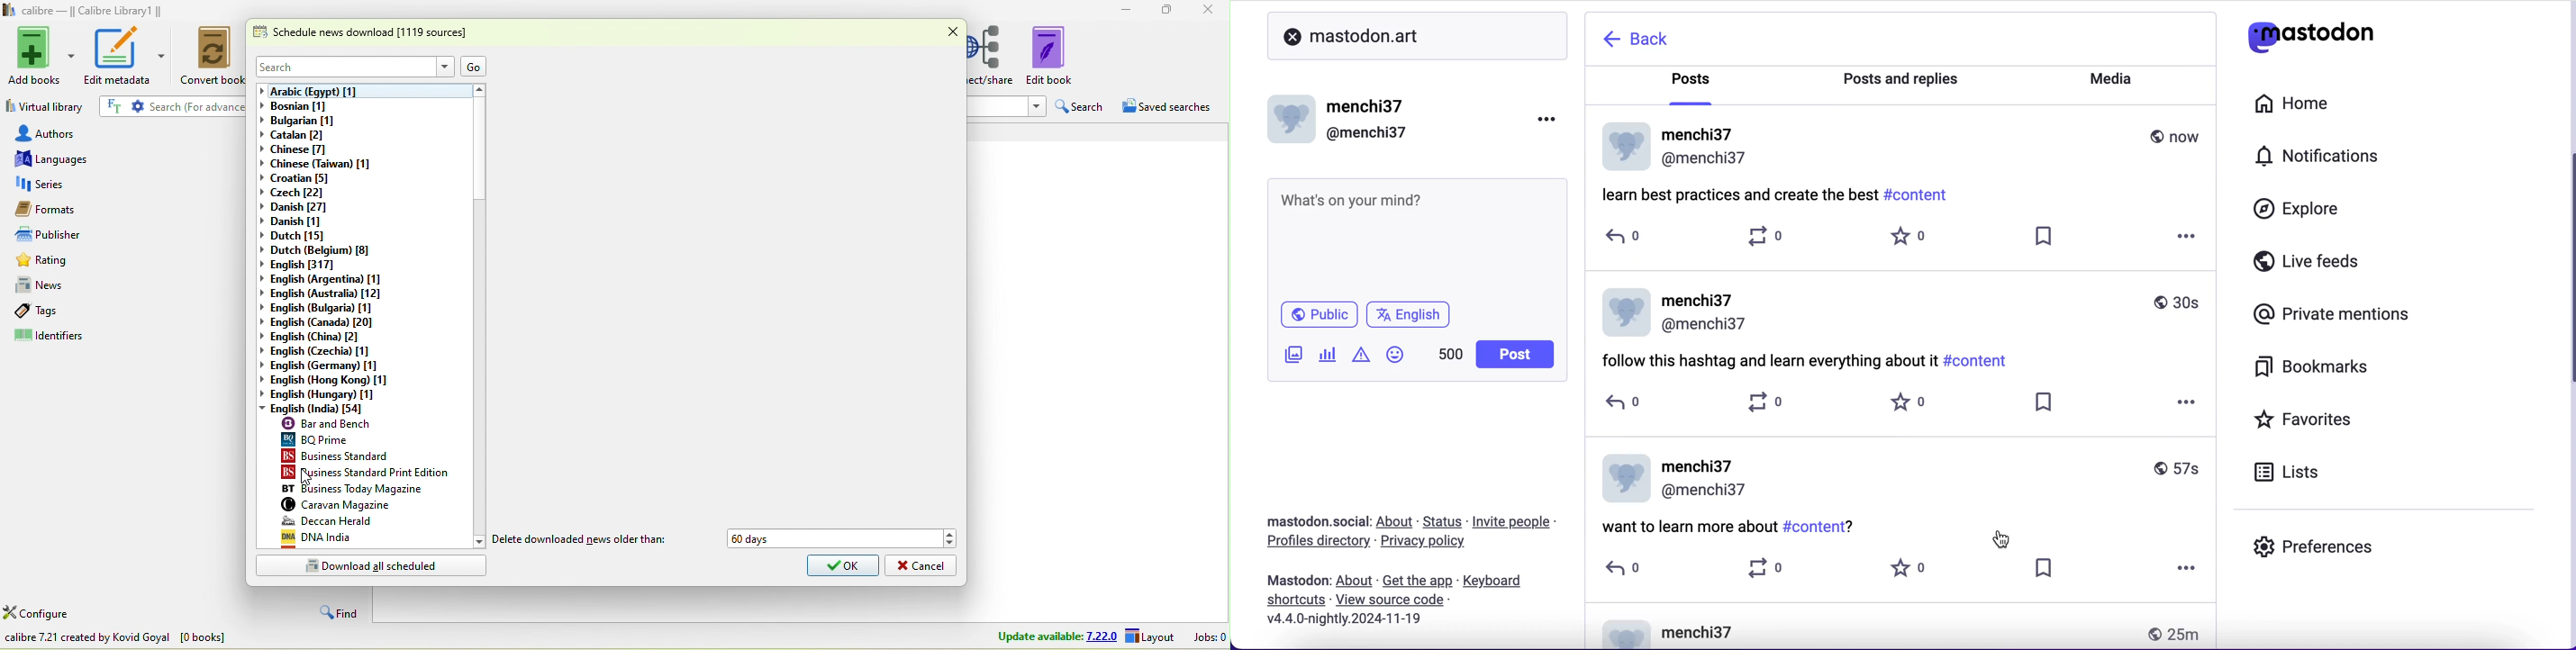 The width and height of the screenshot is (2576, 672). What do you see at coordinates (126, 314) in the screenshot?
I see `tags` at bounding box center [126, 314].